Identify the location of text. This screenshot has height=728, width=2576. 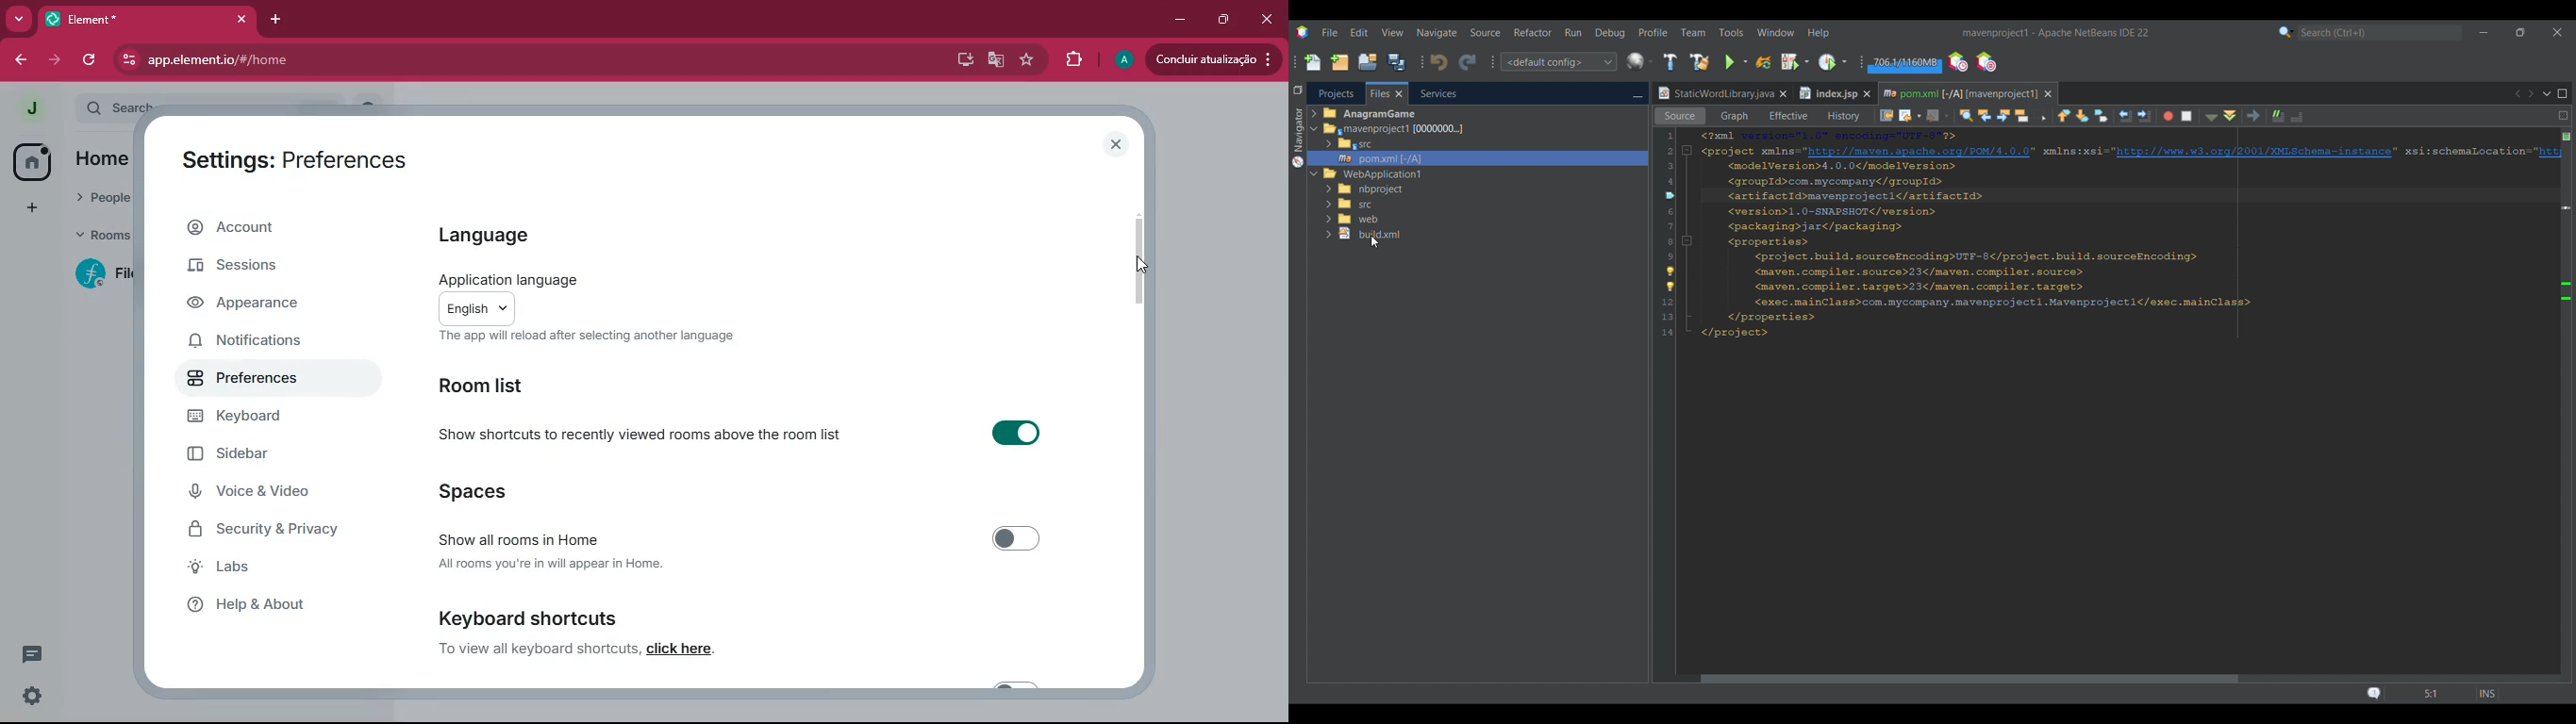
(555, 563).